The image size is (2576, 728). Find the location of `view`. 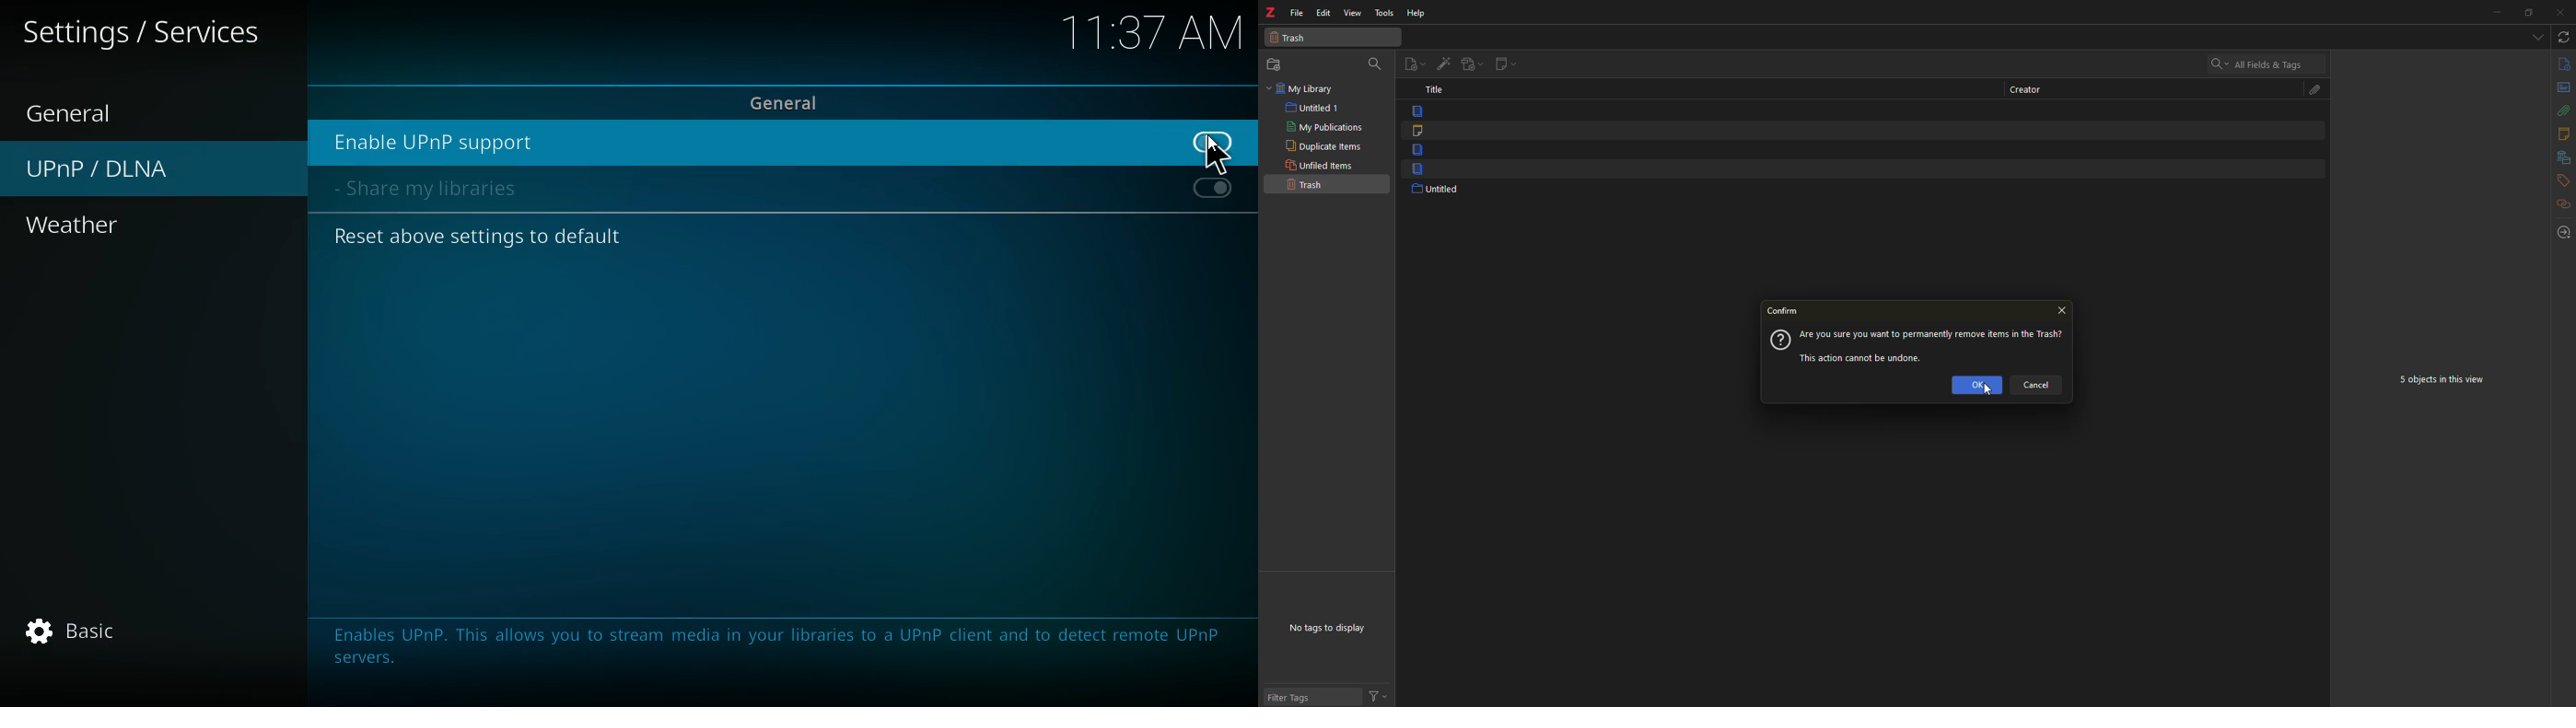

view is located at coordinates (1353, 14).